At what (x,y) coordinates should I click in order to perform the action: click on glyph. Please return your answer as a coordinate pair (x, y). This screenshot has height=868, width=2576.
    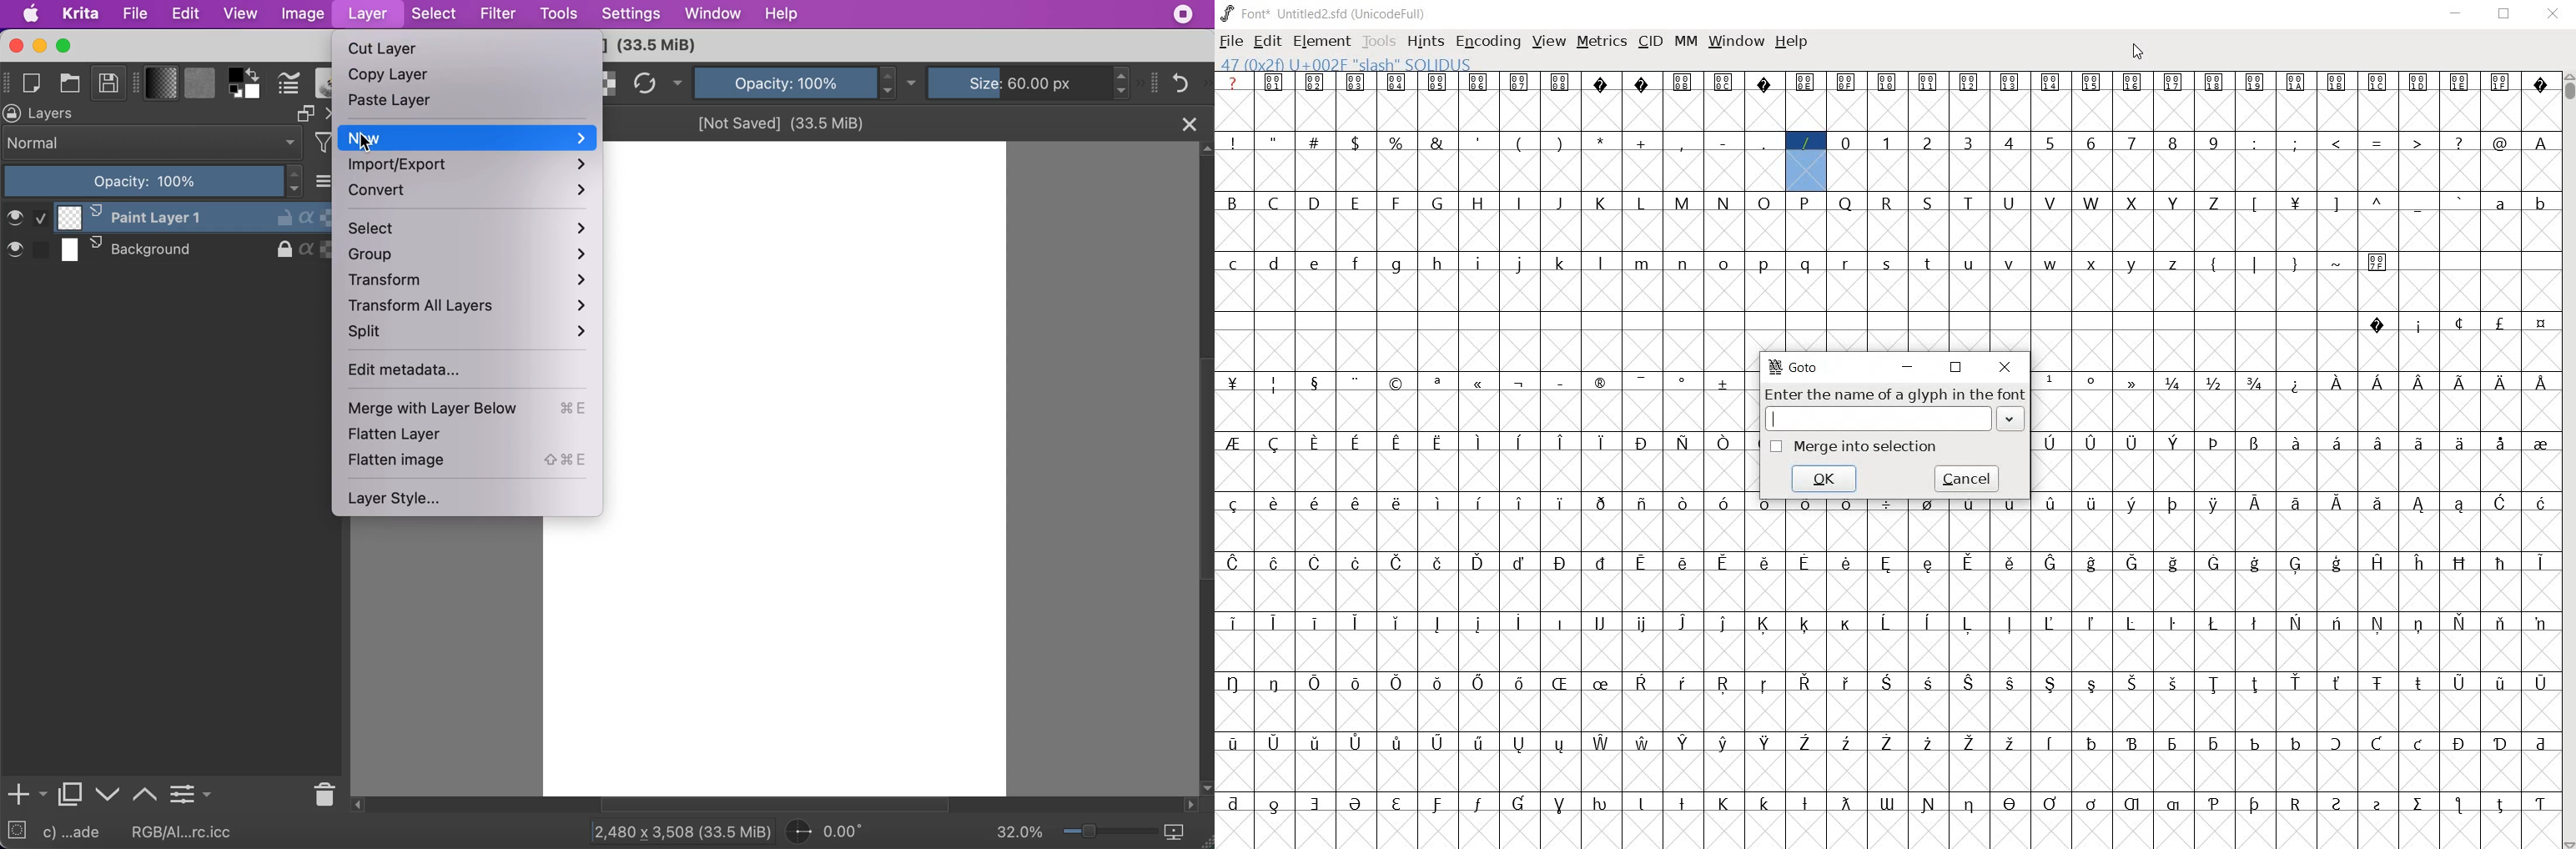
    Looking at the image, I should click on (1355, 263).